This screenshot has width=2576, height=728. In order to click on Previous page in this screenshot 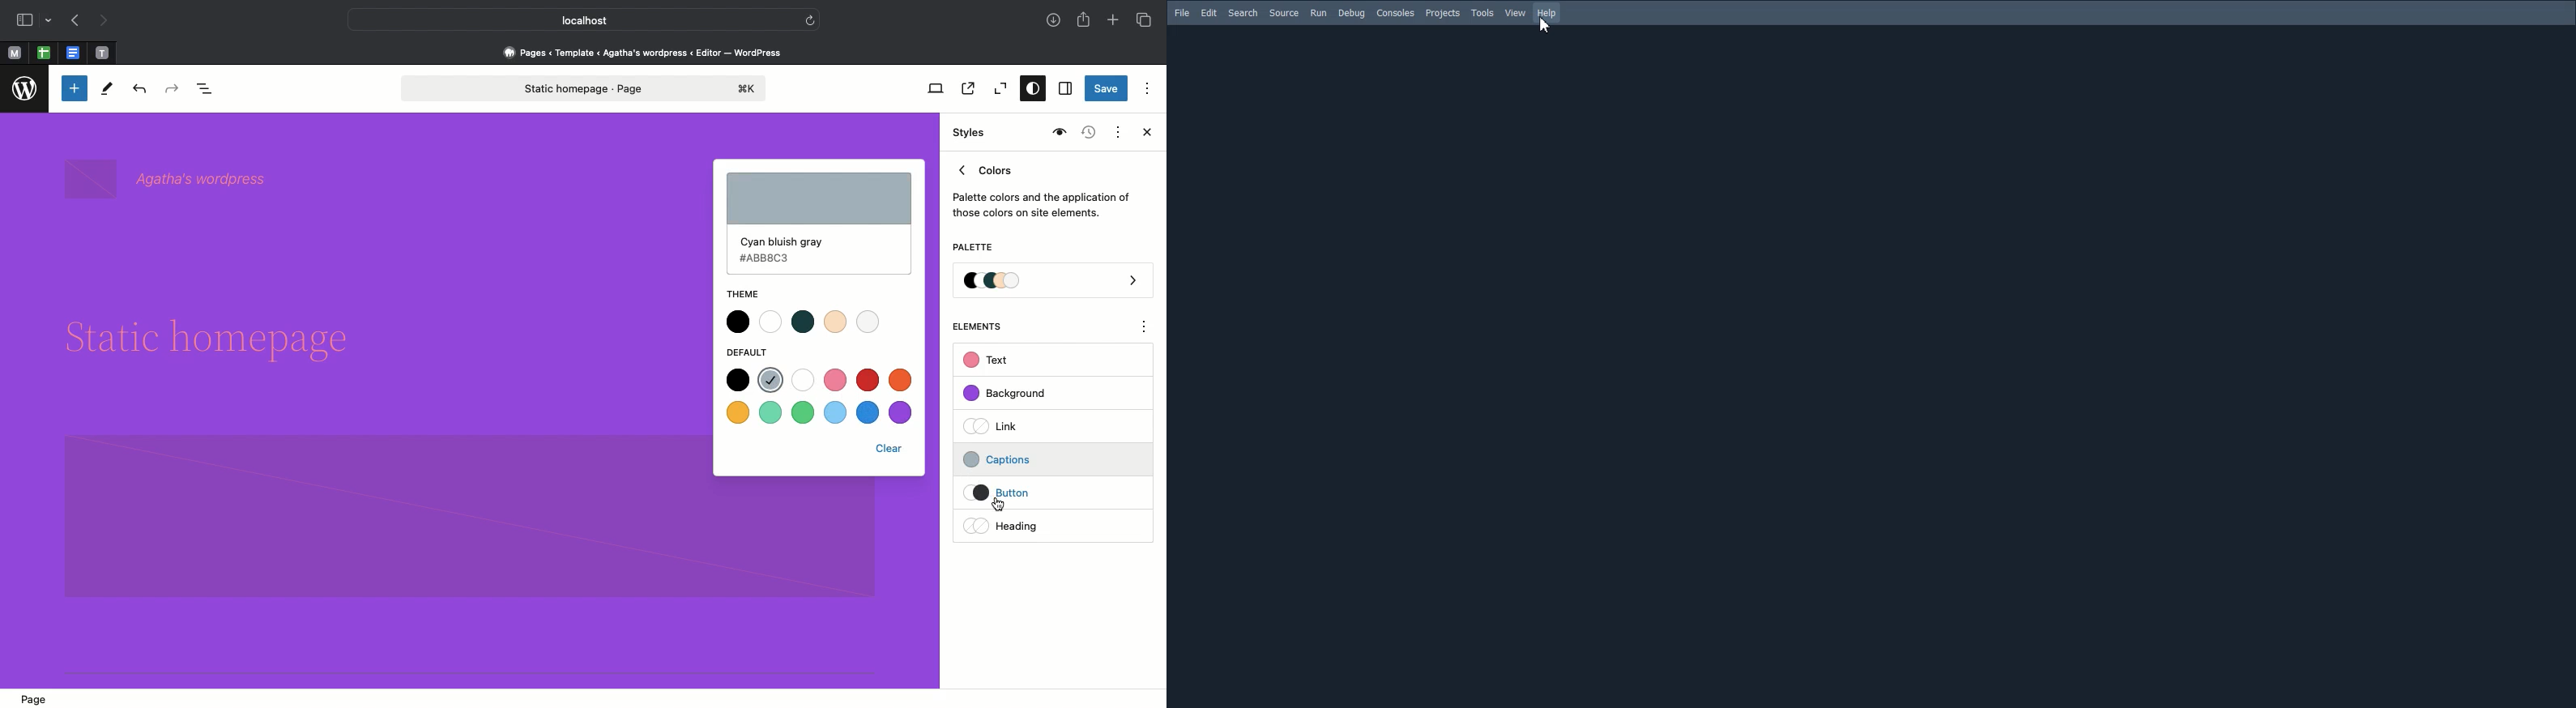, I will do `click(74, 22)`.